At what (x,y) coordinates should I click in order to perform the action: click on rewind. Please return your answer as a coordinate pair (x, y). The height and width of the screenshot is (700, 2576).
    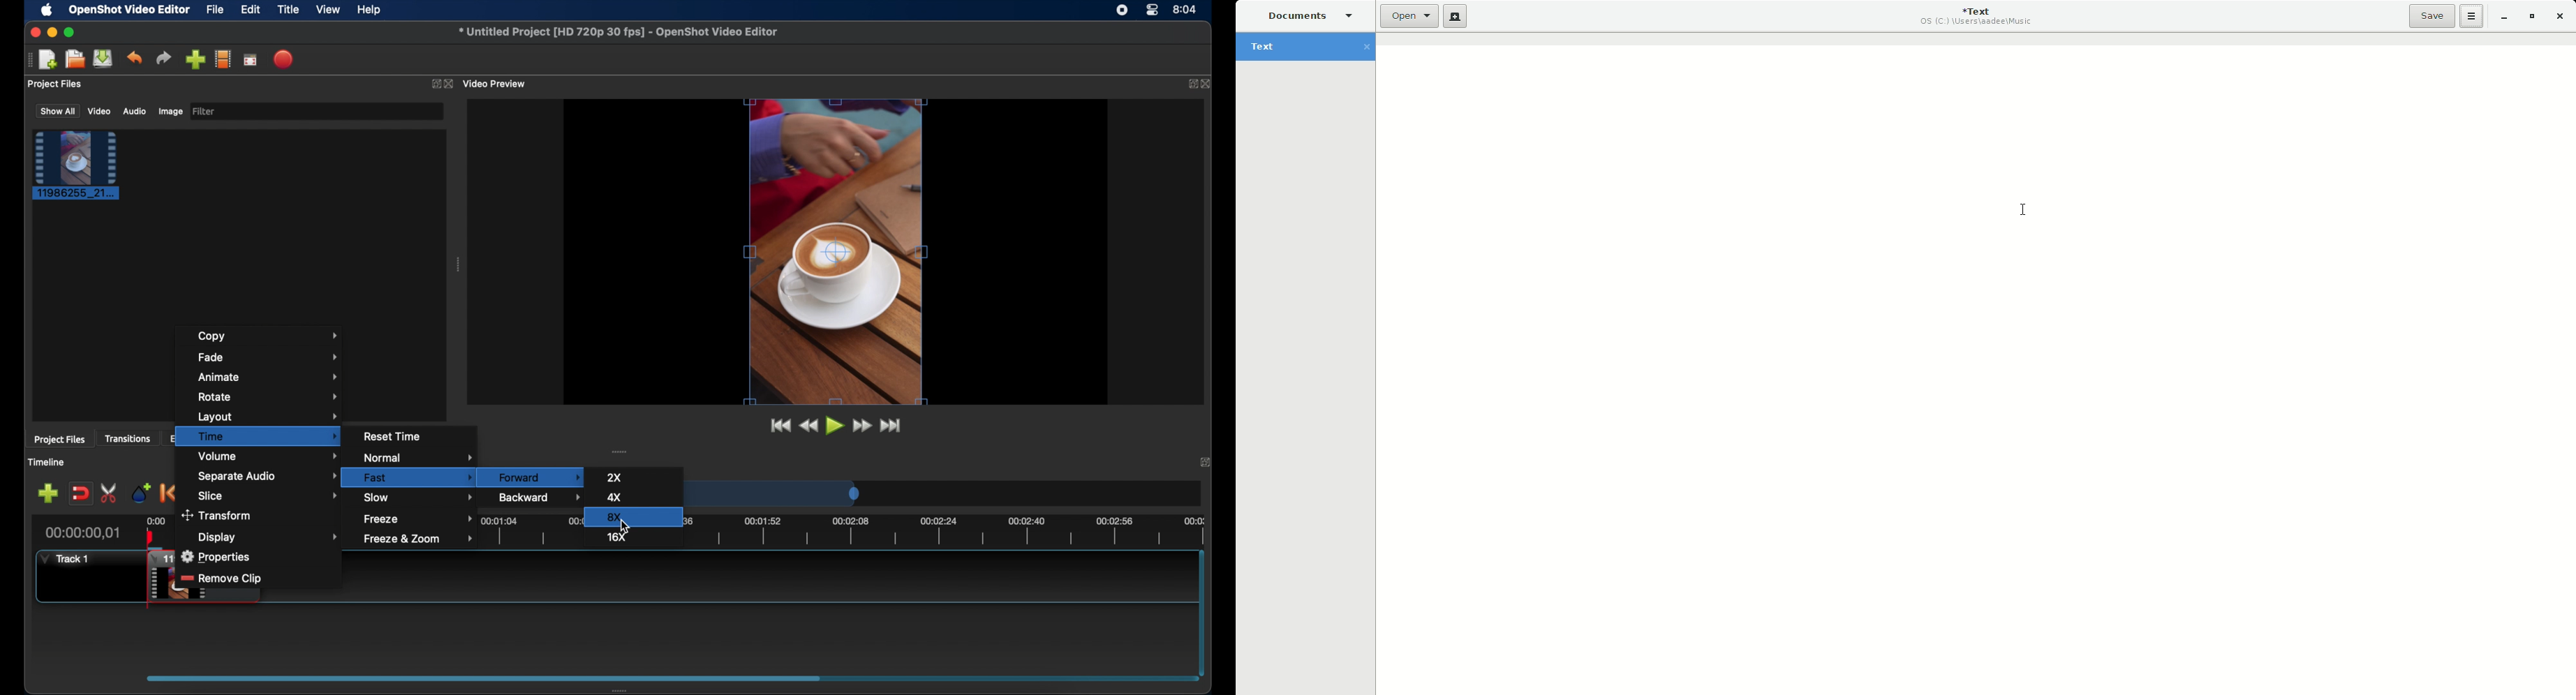
    Looking at the image, I should click on (809, 426).